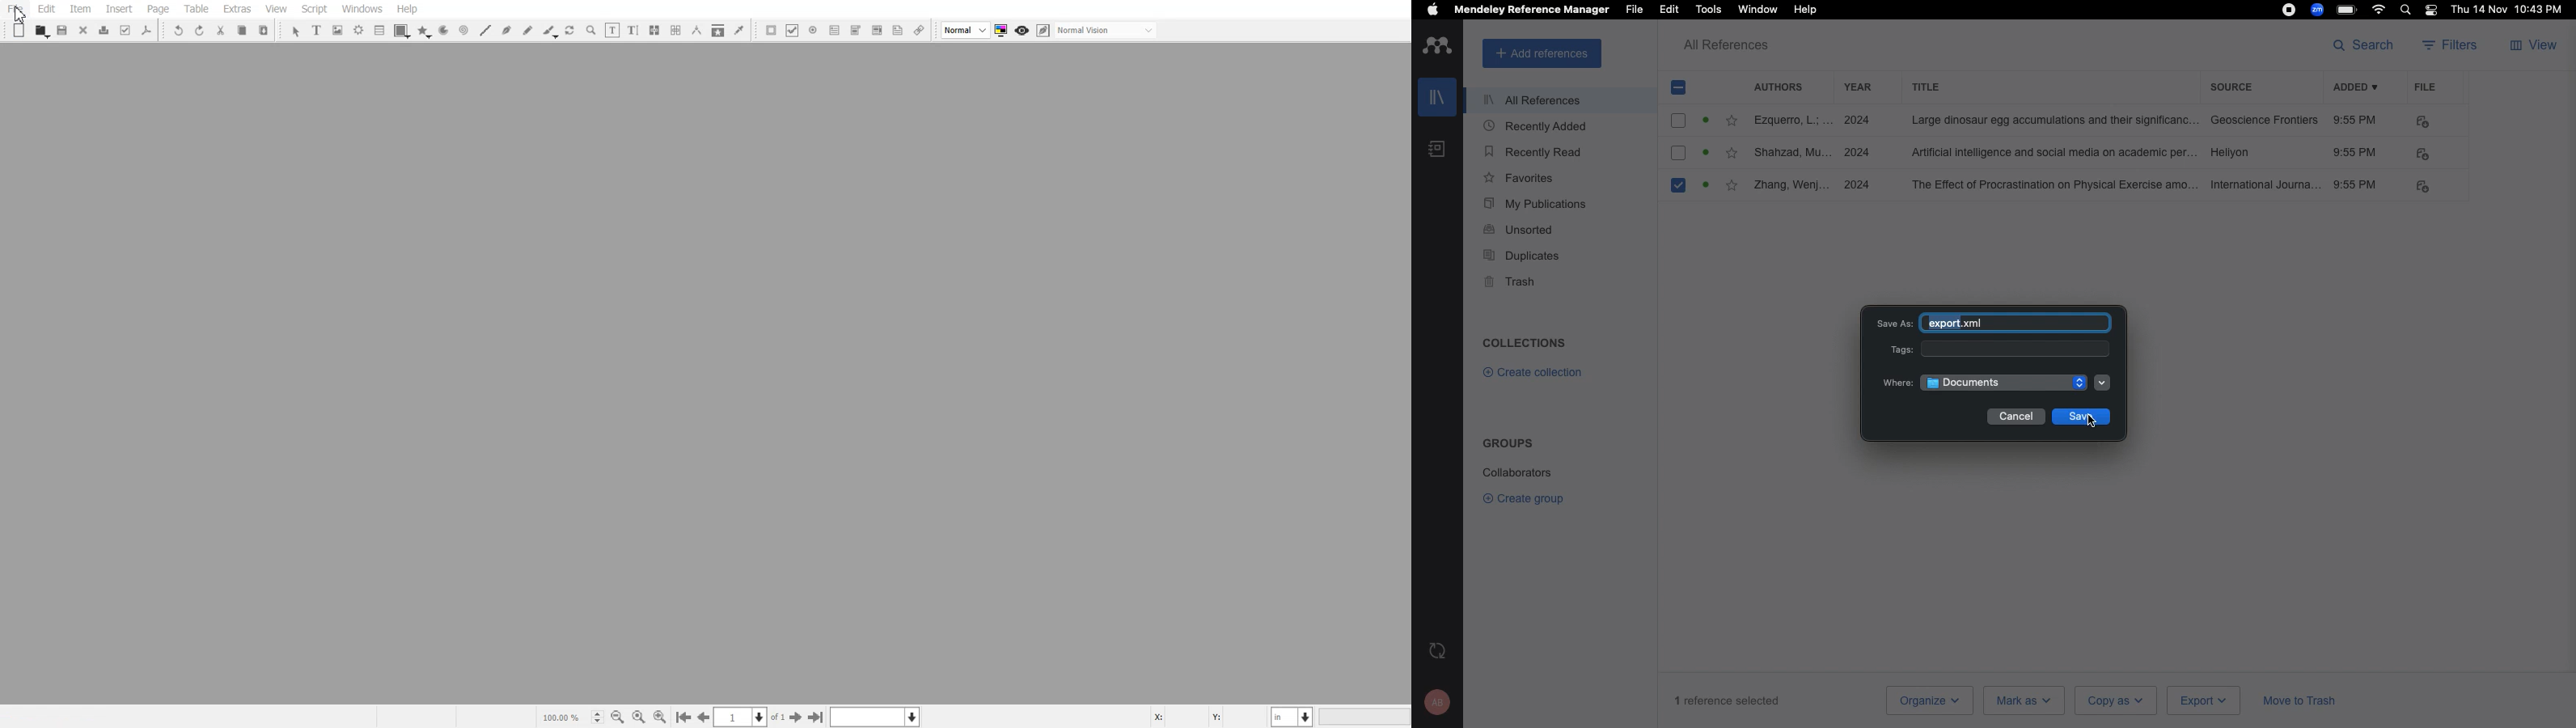 The width and height of the screenshot is (2576, 728). I want to click on Insert, so click(118, 9).